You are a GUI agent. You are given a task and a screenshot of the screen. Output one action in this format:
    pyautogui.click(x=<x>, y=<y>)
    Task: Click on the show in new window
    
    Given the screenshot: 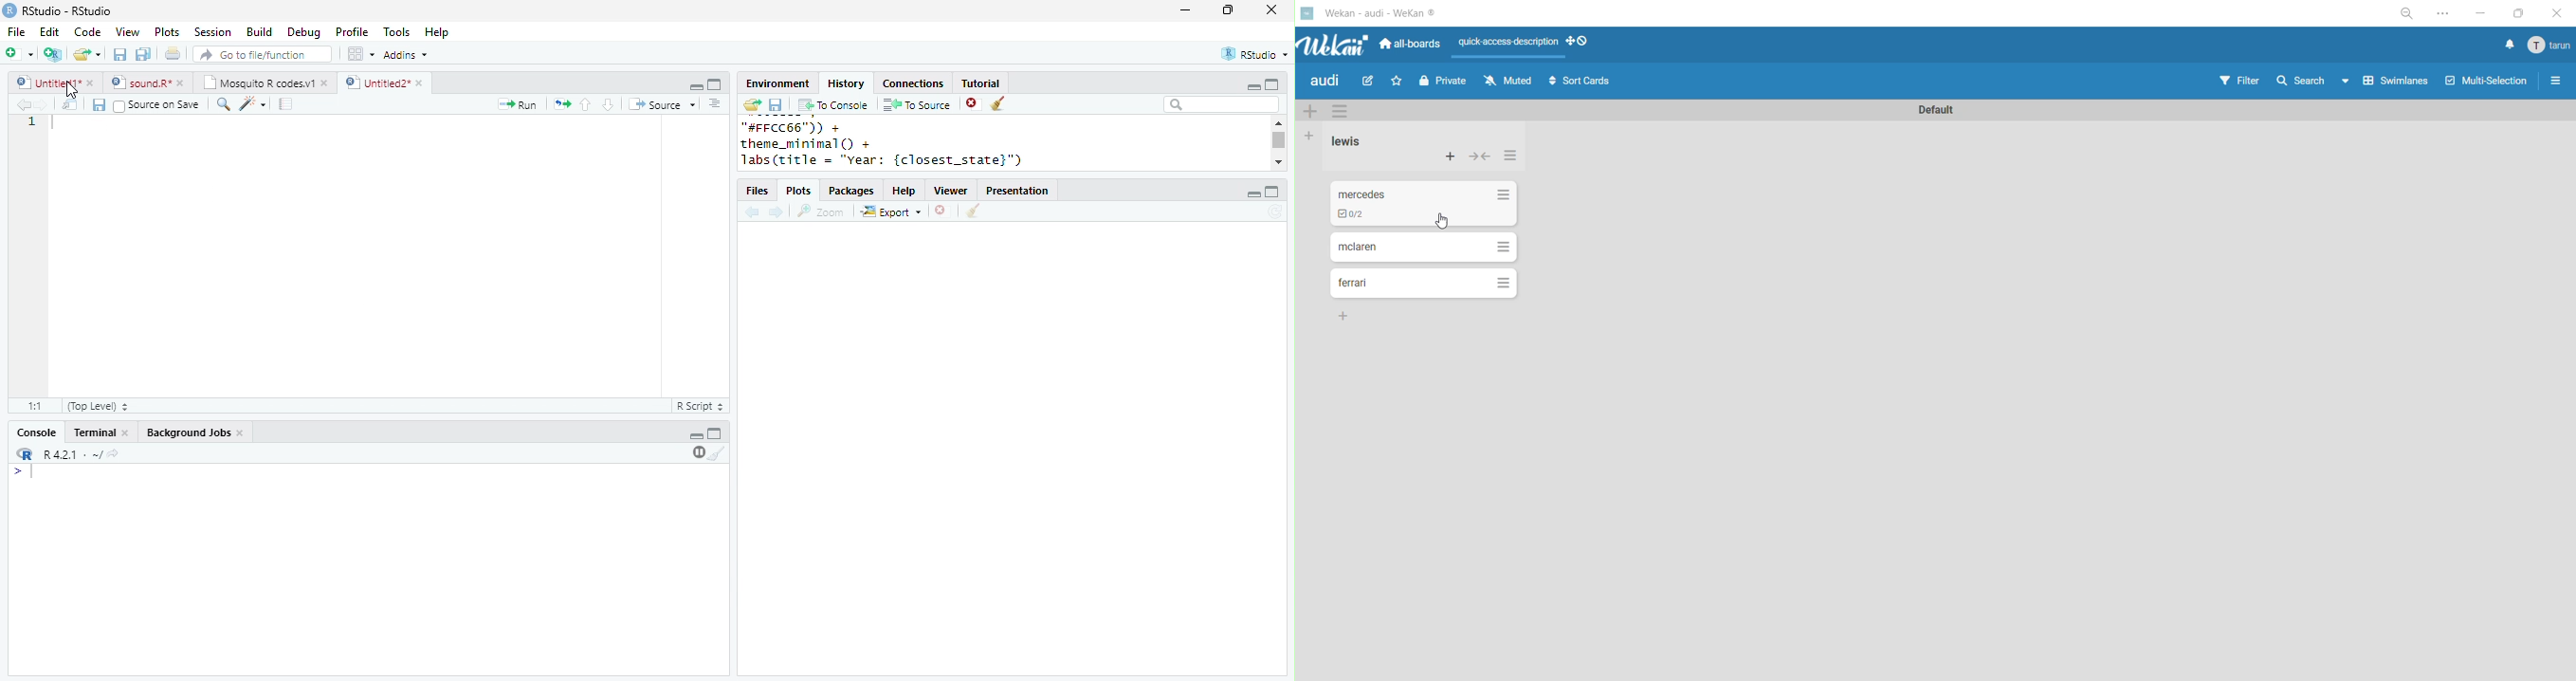 What is the action you would take?
    pyautogui.click(x=71, y=104)
    